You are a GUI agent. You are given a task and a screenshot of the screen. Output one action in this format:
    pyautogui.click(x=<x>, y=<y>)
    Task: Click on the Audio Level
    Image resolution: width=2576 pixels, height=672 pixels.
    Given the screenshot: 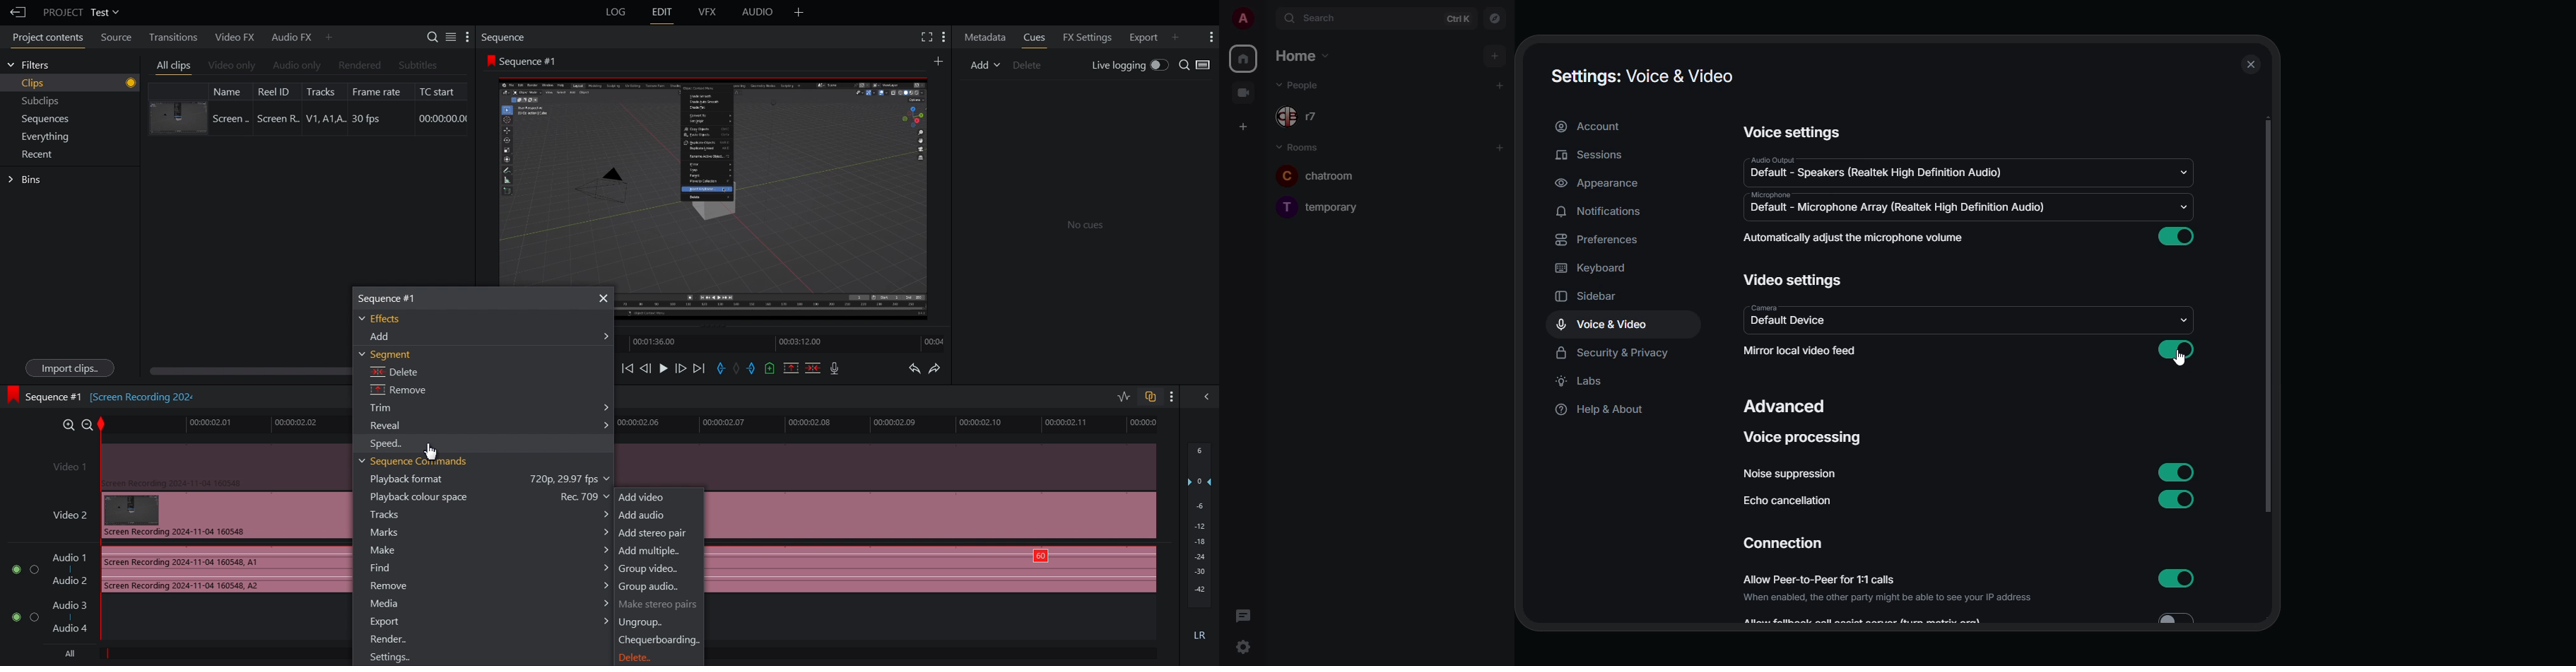 What is the action you would take?
    pyautogui.click(x=1201, y=545)
    